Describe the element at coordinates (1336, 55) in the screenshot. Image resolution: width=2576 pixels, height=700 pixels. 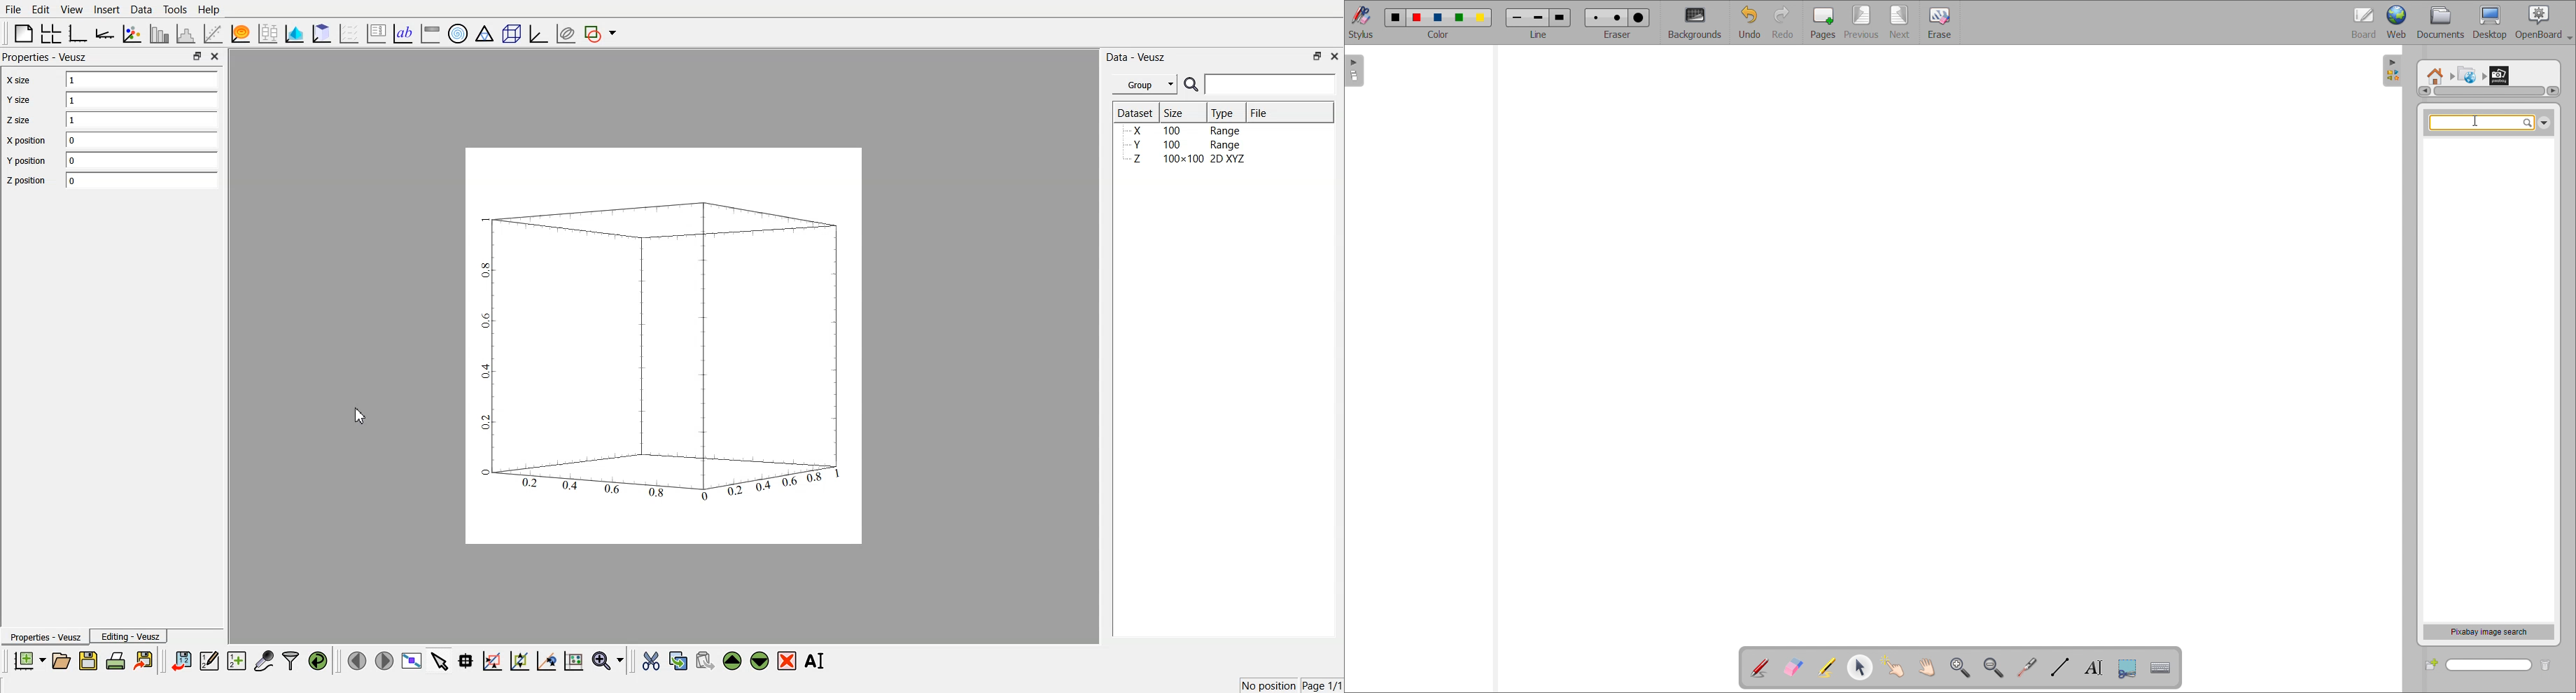
I see `Close` at that location.